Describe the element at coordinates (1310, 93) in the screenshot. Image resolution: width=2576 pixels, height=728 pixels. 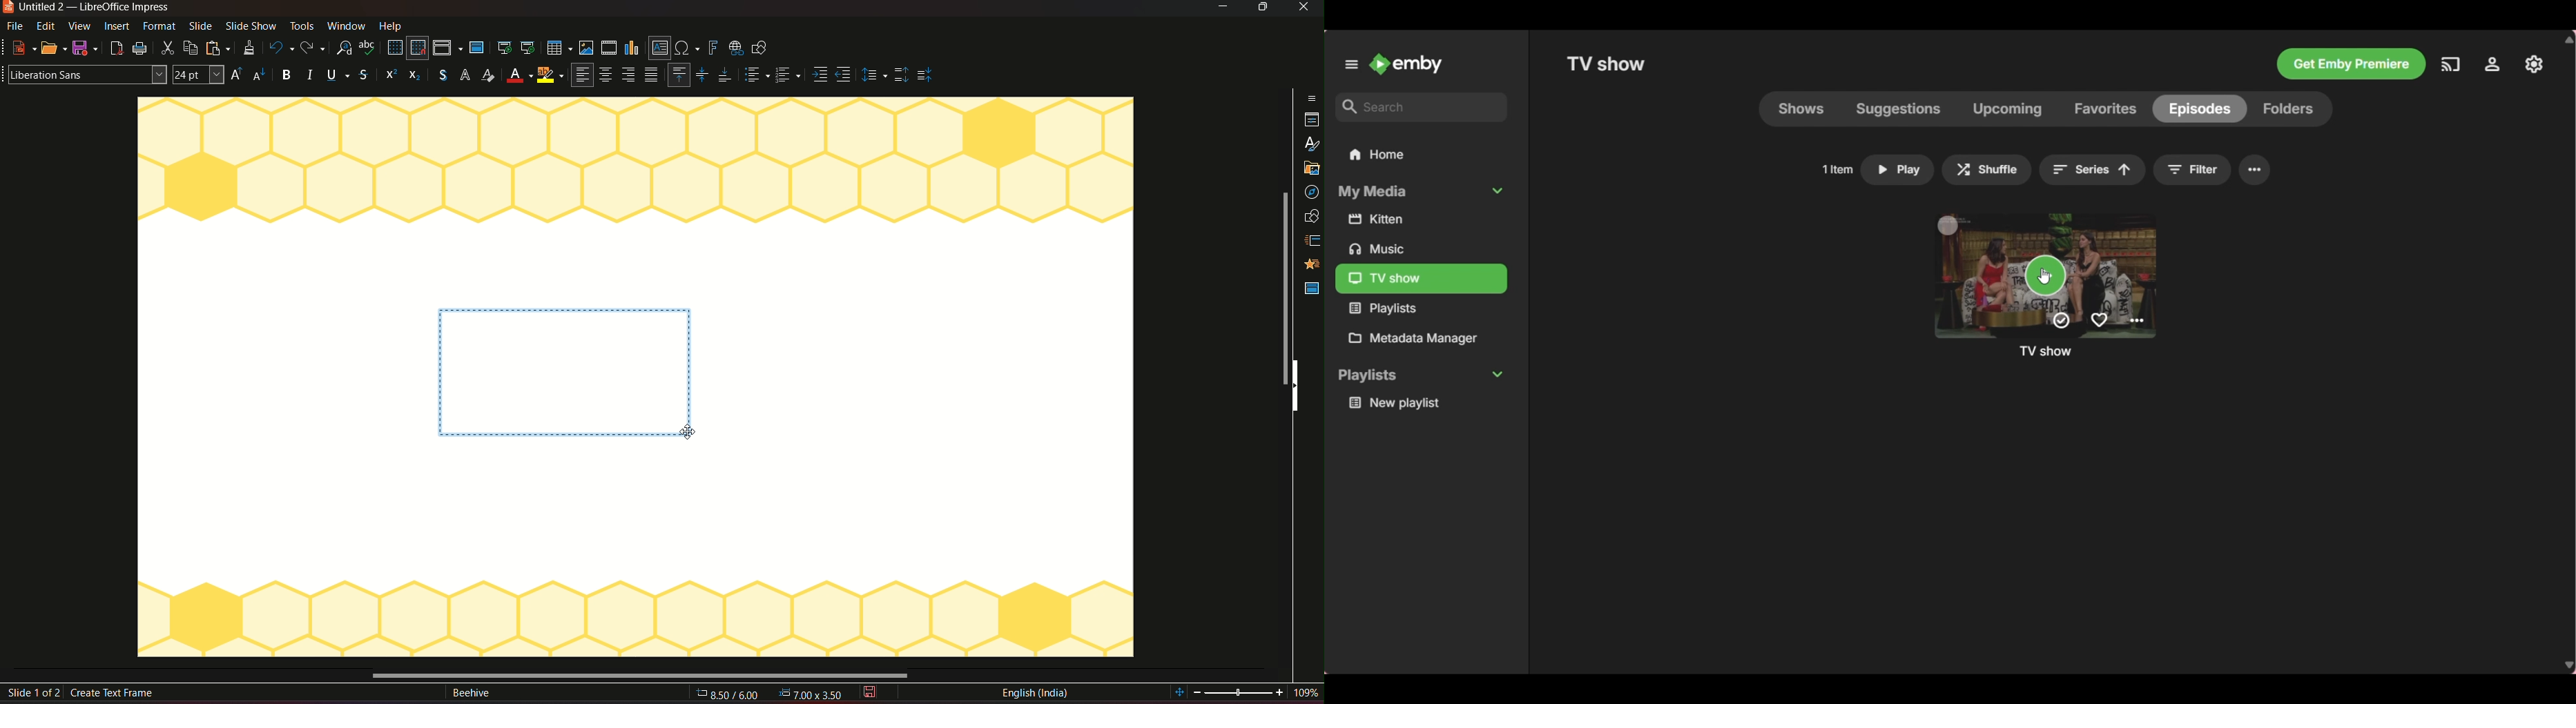
I see `properties` at that location.